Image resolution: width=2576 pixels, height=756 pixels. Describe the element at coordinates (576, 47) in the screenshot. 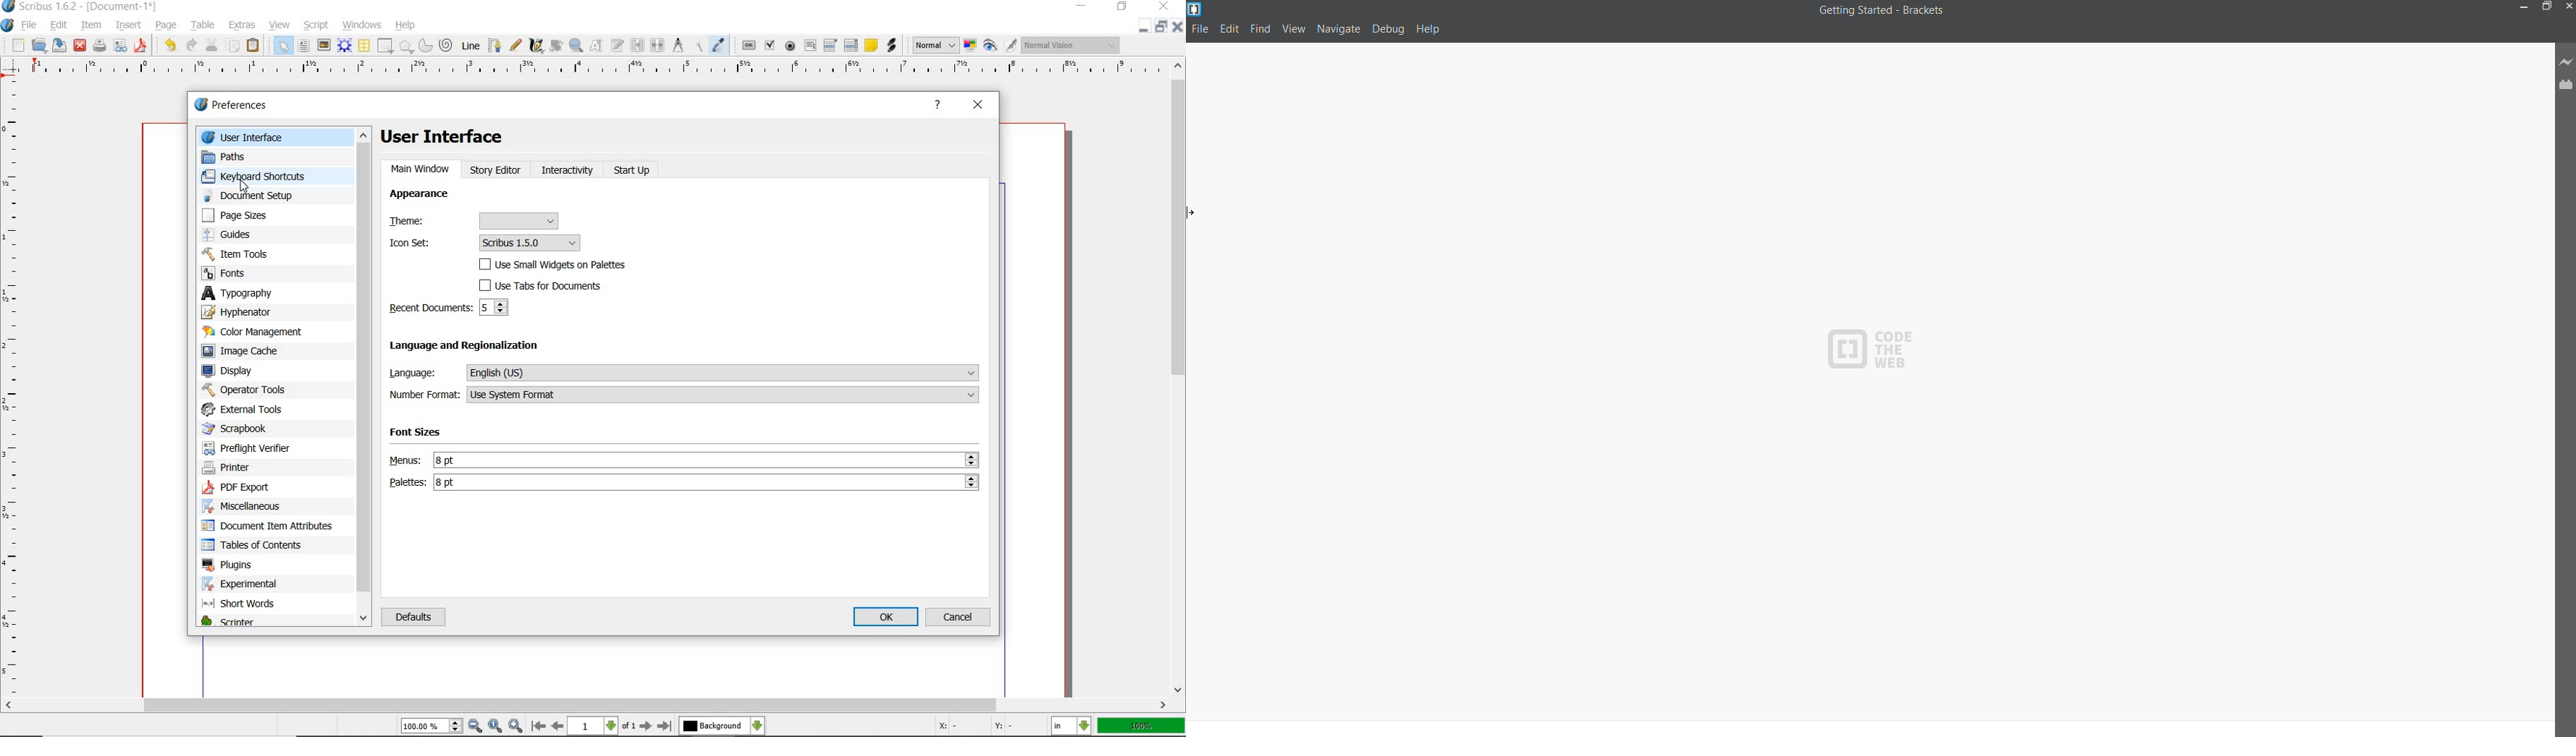

I see `zoom in or zoom out` at that location.